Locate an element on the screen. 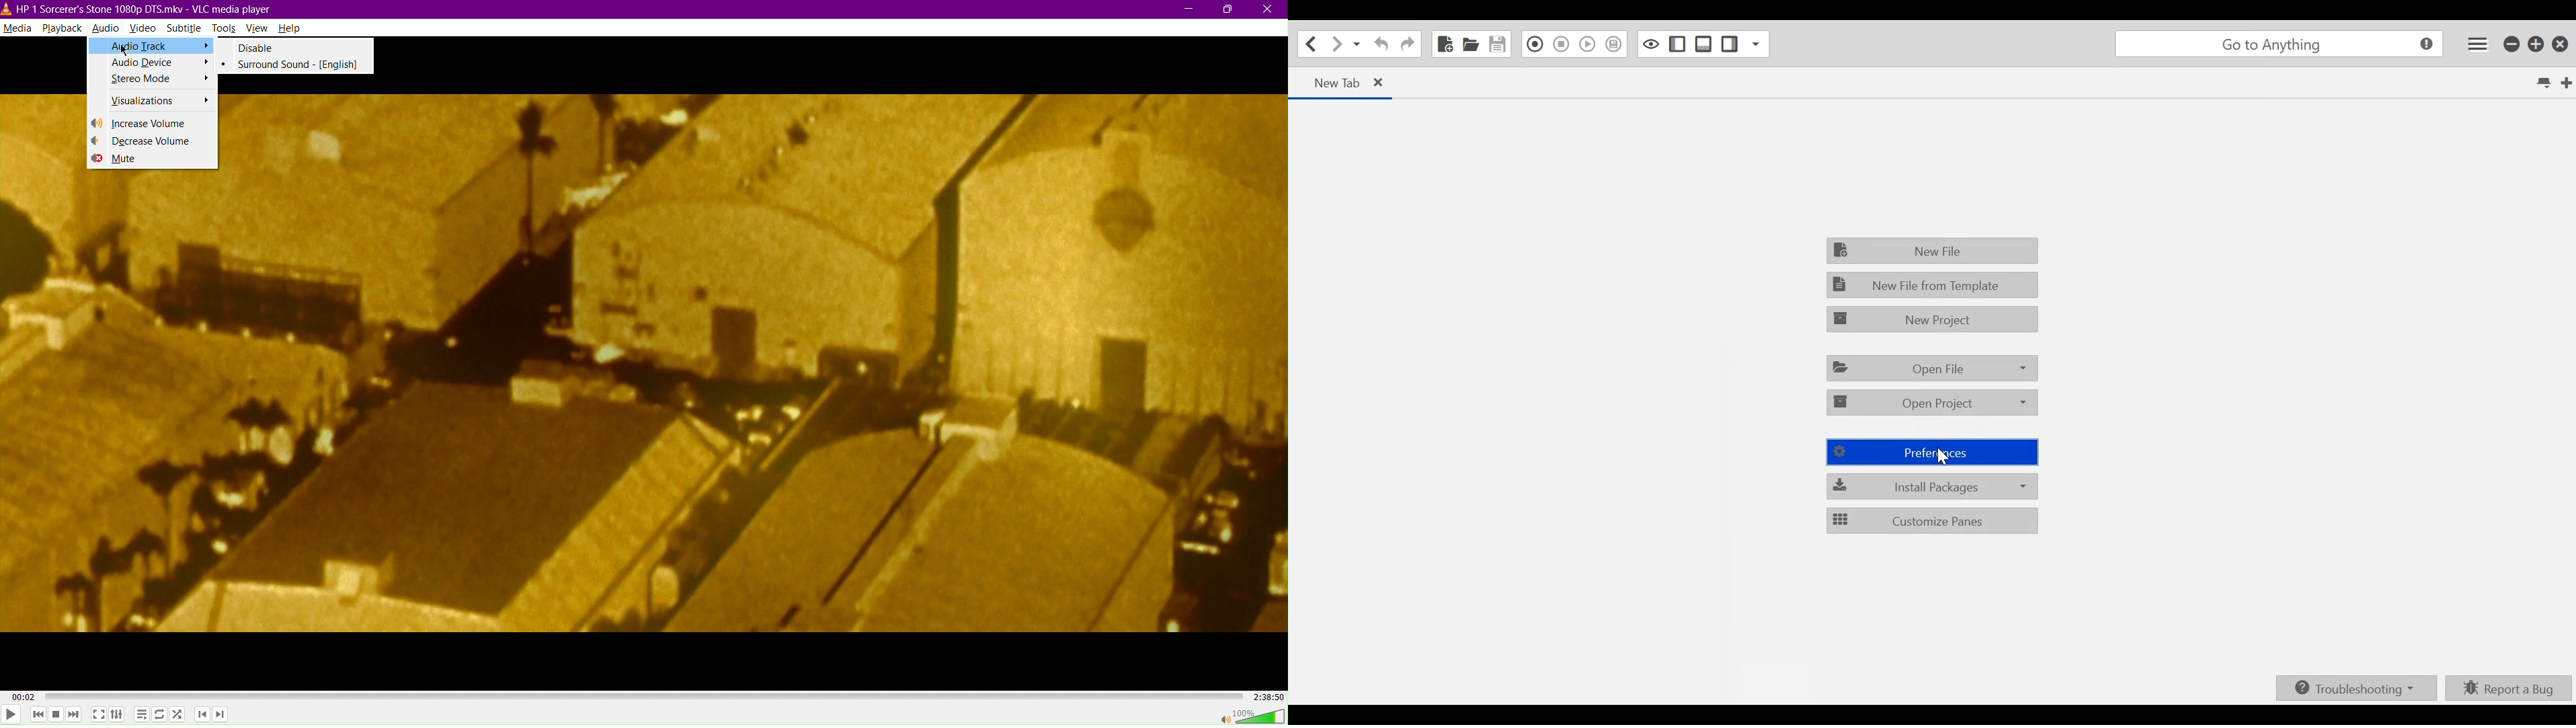  Skip Back is located at coordinates (38, 715).